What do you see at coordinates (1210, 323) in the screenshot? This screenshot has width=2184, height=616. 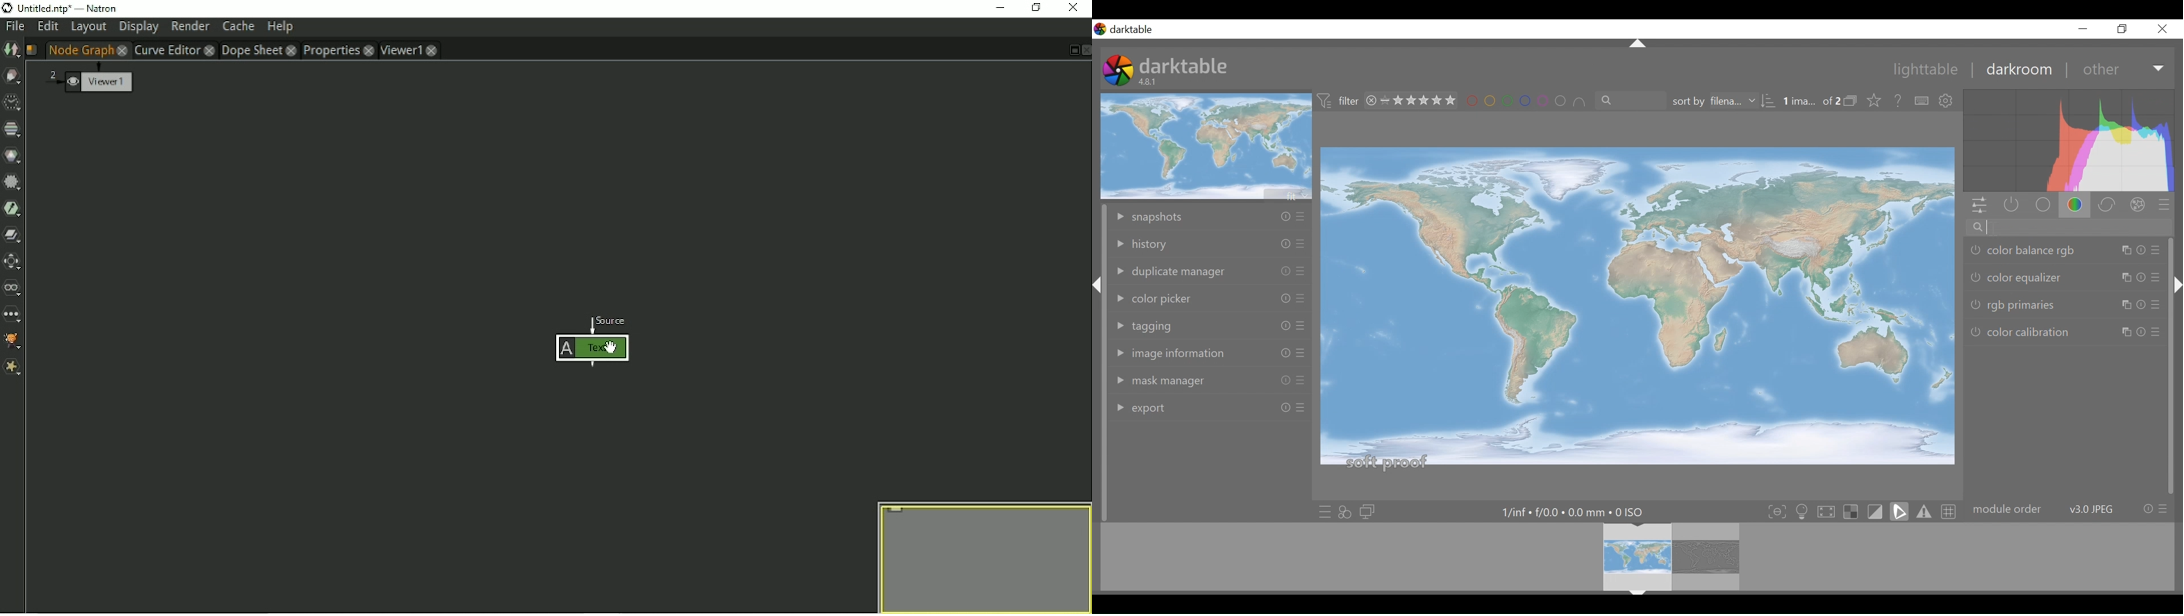 I see `tagging` at bounding box center [1210, 323].